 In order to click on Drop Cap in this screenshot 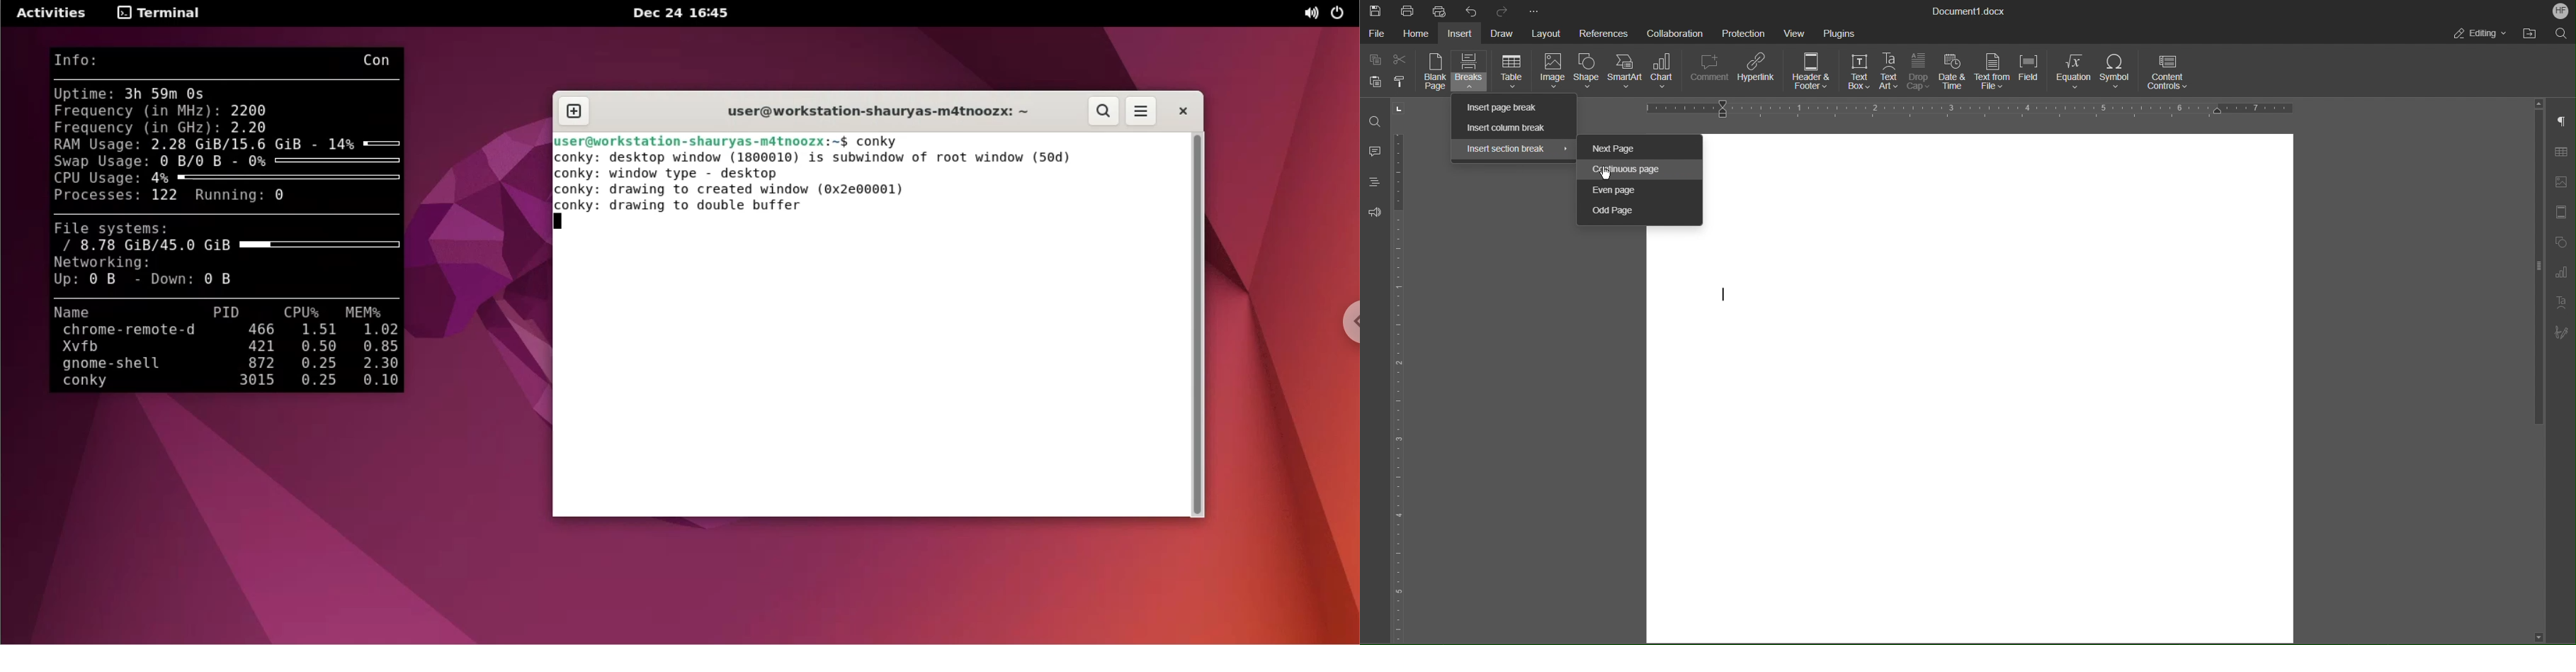, I will do `click(1919, 72)`.